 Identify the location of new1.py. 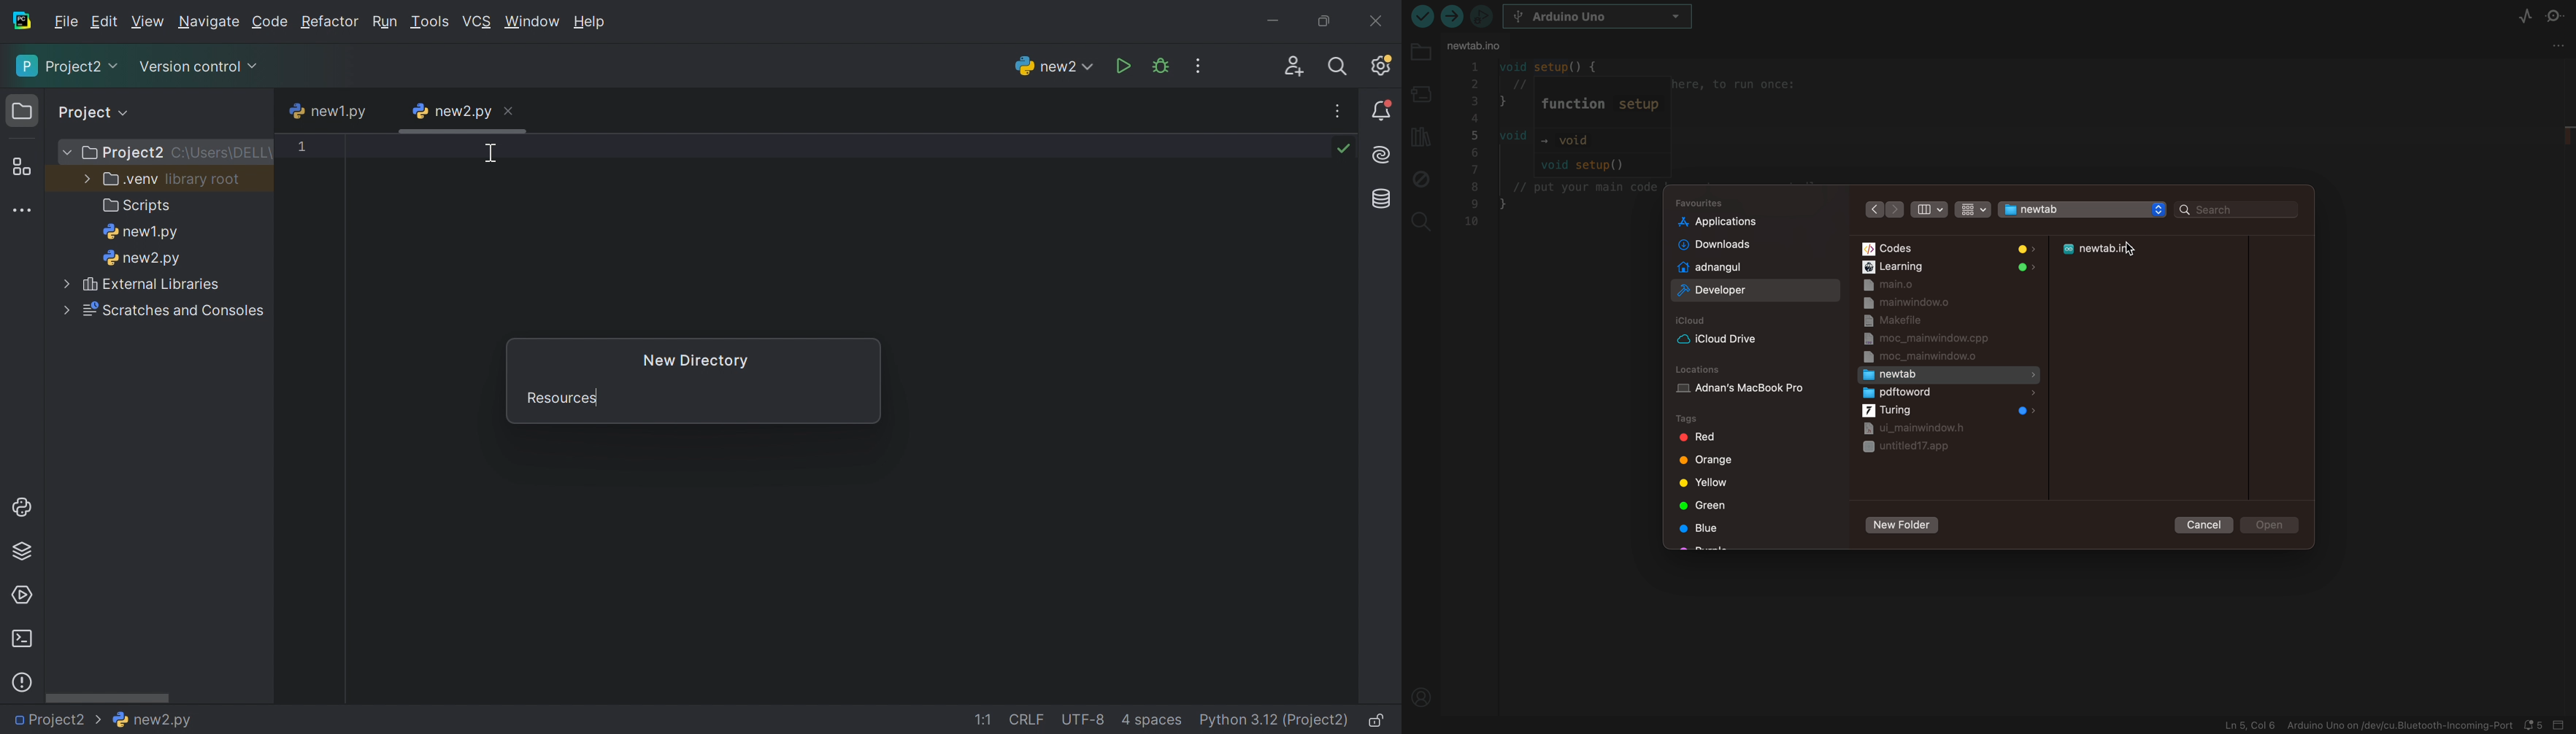
(327, 112).